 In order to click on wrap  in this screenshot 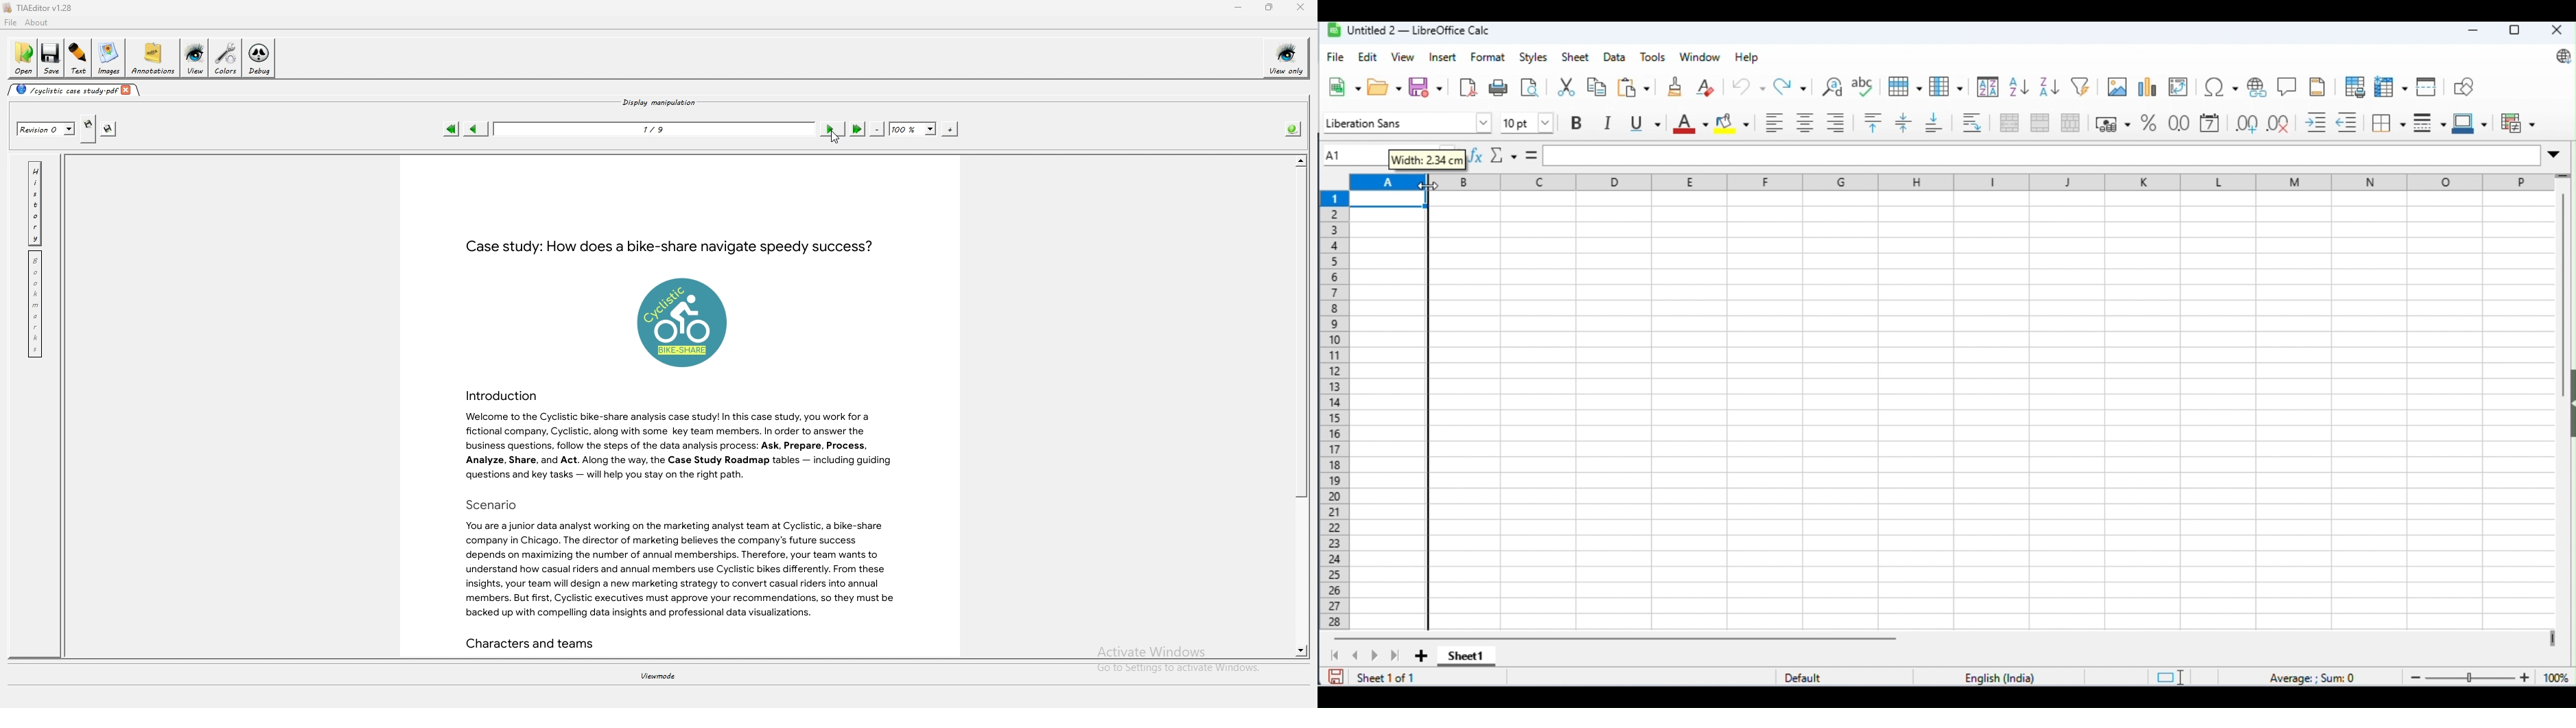, I will do `click(1974, 123)`.